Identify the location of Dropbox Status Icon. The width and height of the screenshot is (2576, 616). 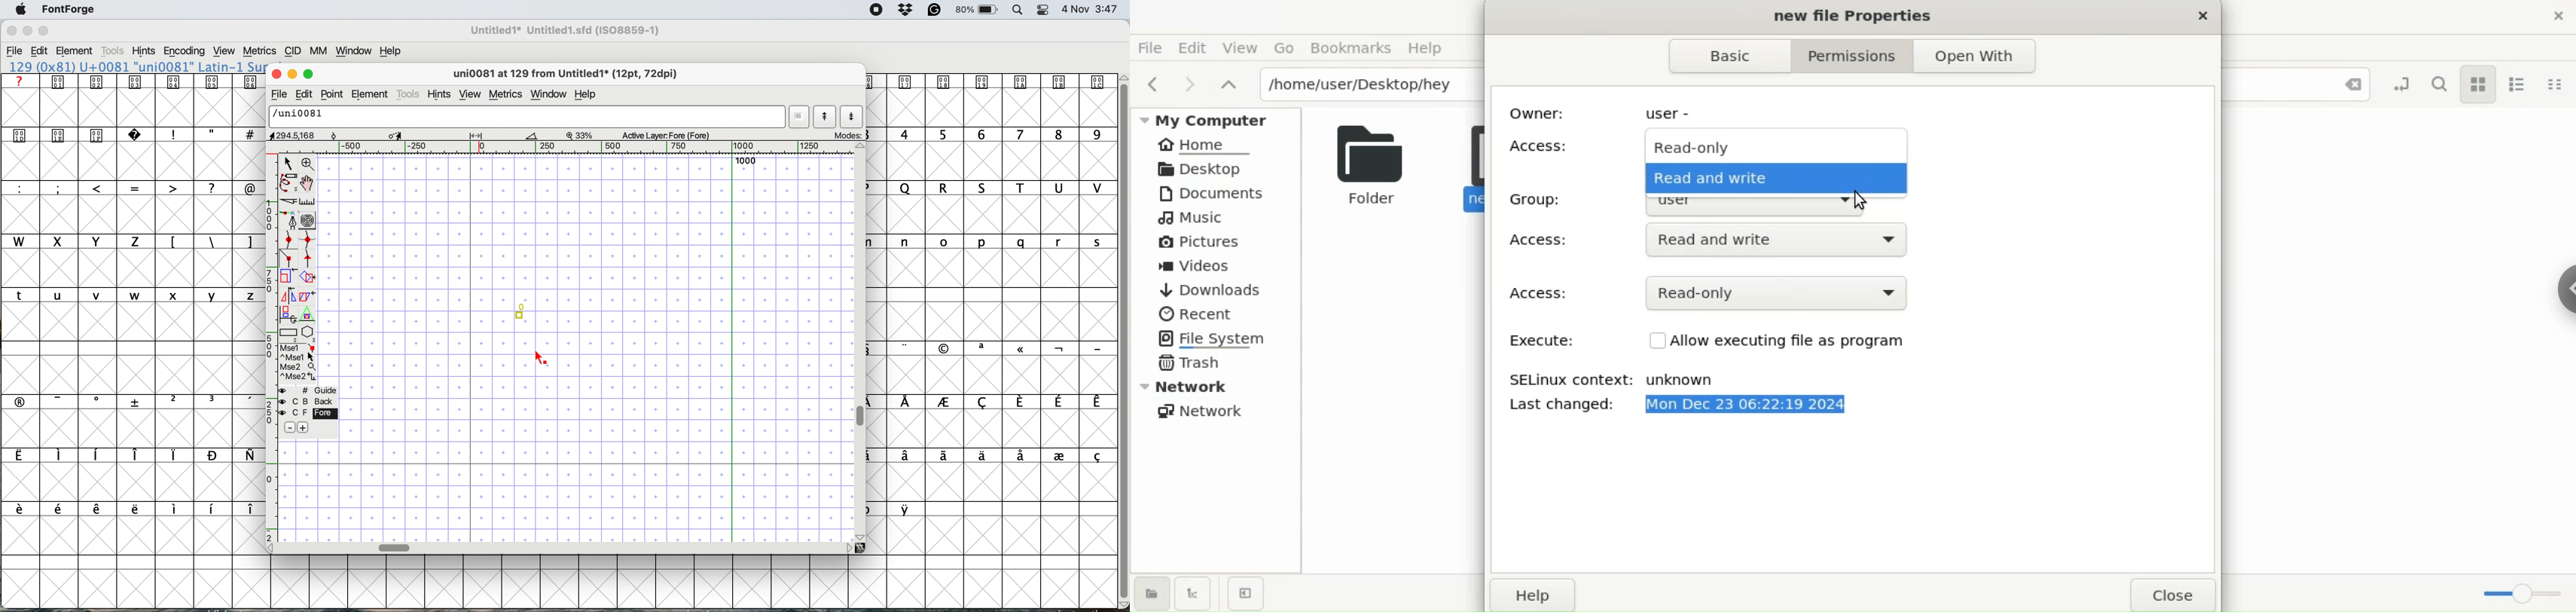
(906, 10).